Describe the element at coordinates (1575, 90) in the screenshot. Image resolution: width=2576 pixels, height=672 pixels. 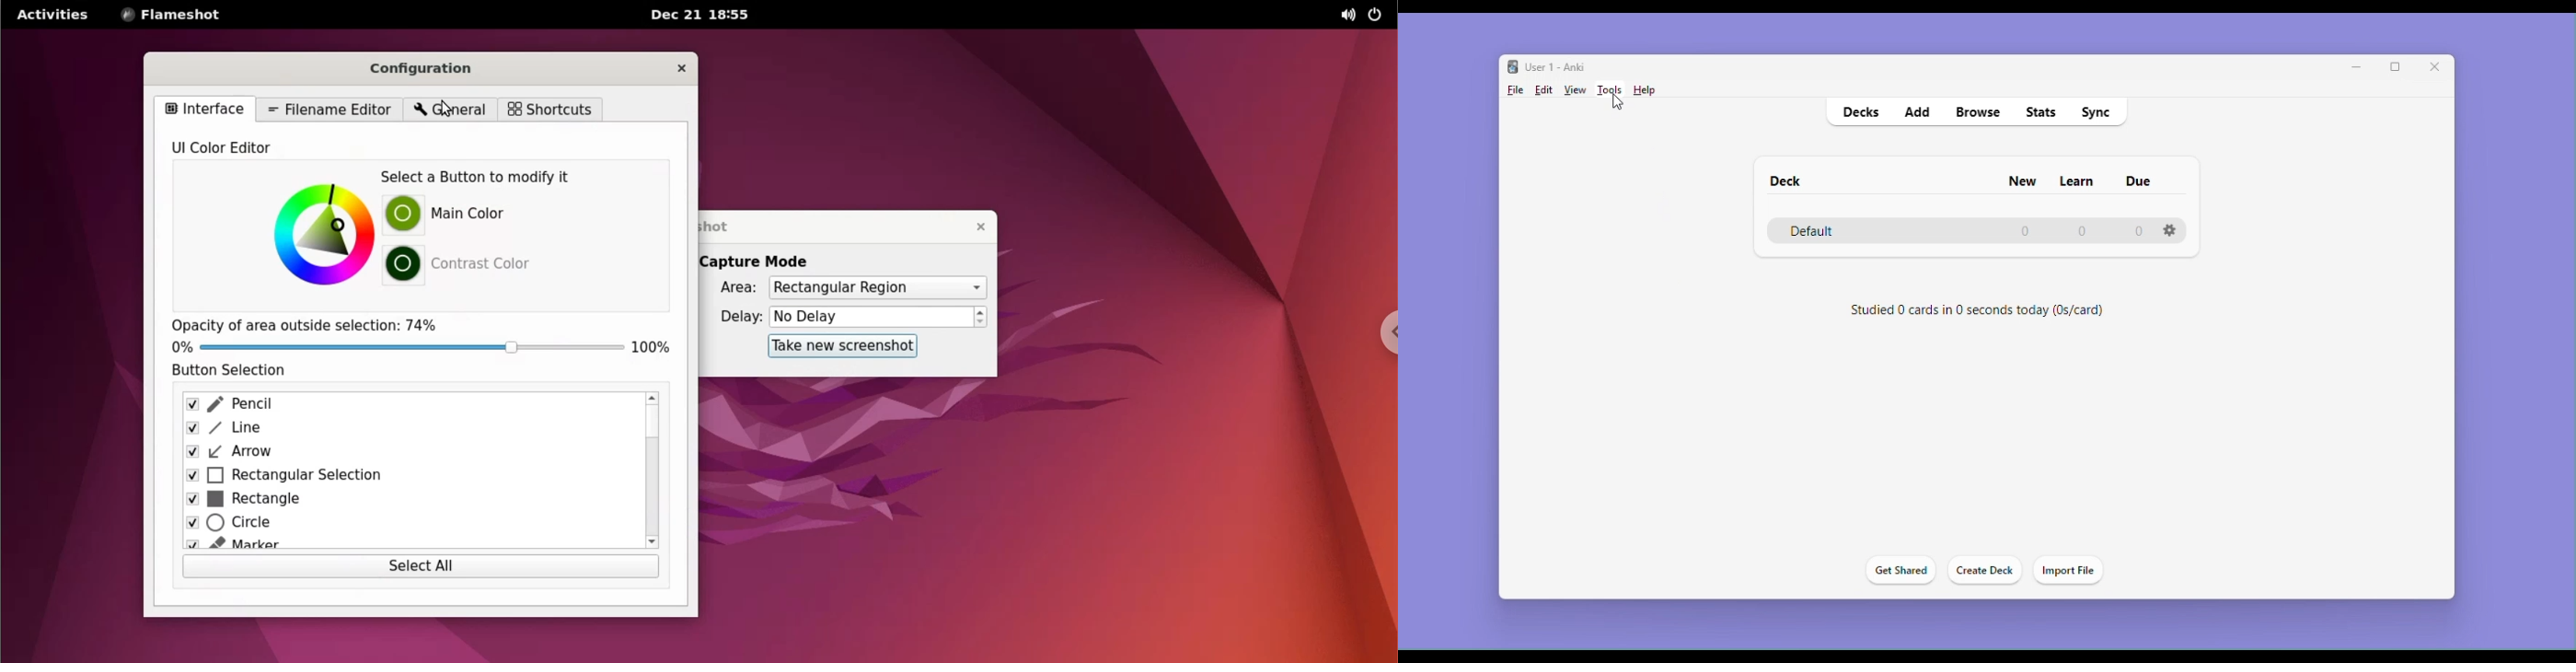
I see `View` at that location.